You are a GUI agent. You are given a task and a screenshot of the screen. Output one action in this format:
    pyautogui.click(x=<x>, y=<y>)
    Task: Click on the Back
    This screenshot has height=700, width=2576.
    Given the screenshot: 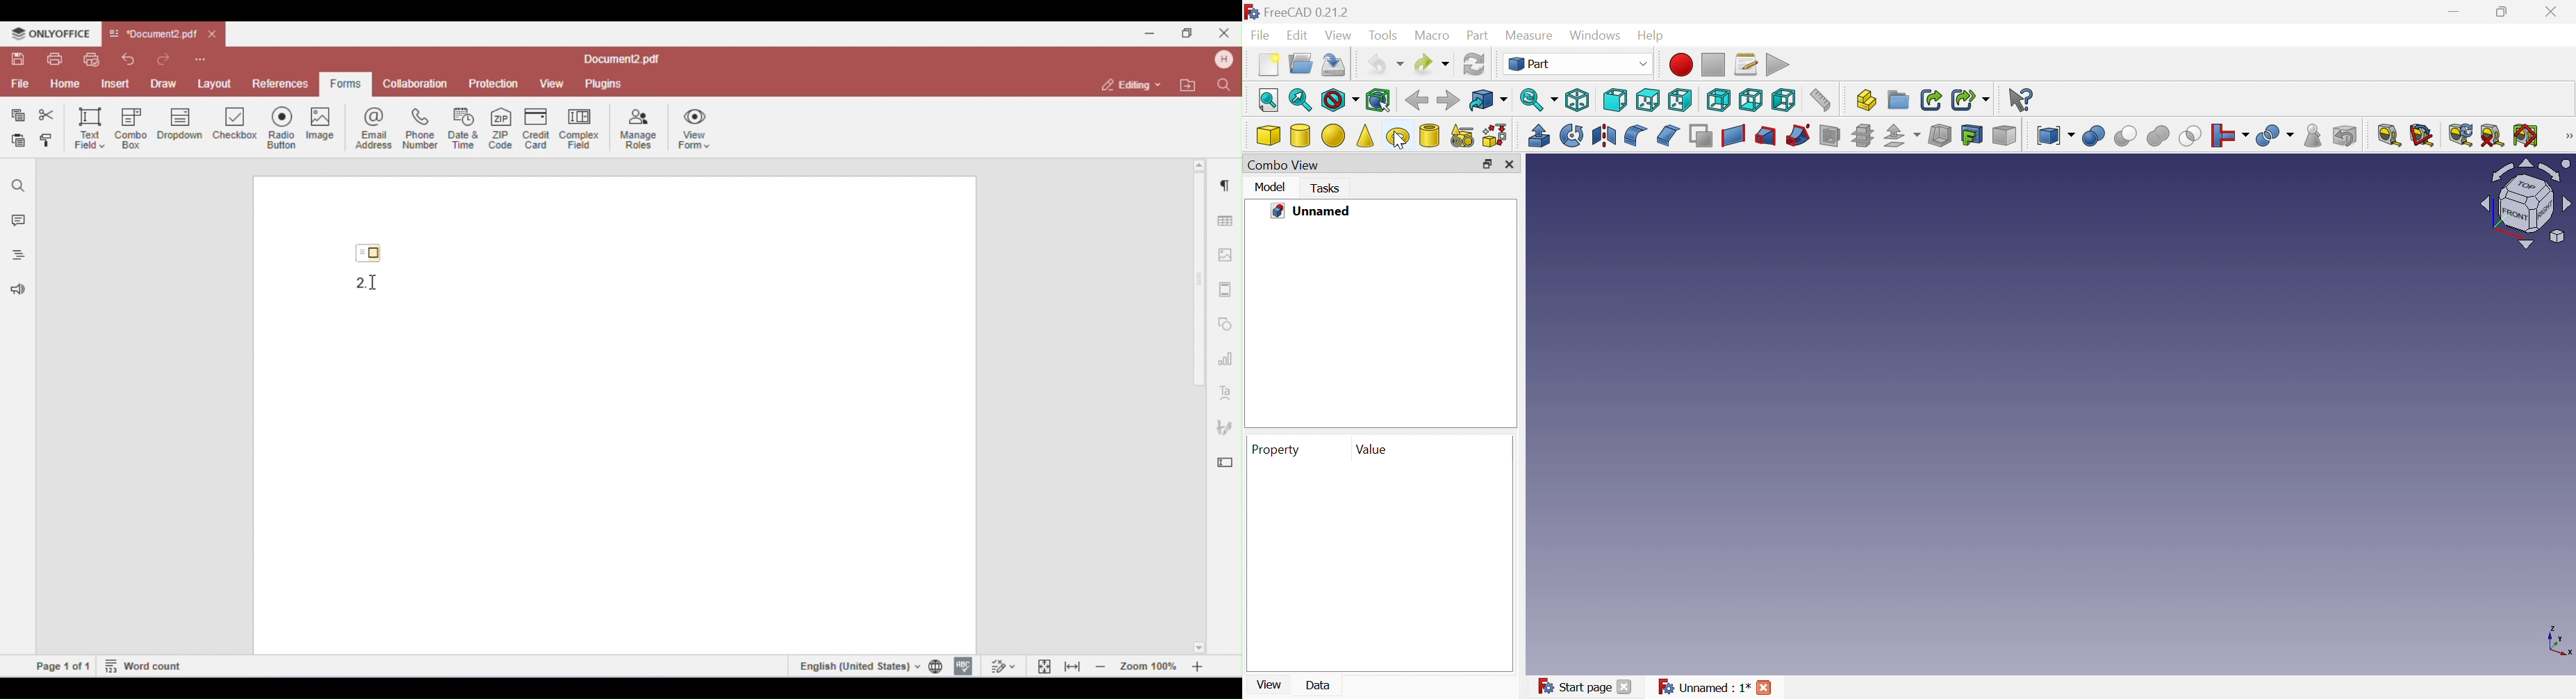 What is the action you would take?
    pyautogui.click(x=1415, y=101)
    